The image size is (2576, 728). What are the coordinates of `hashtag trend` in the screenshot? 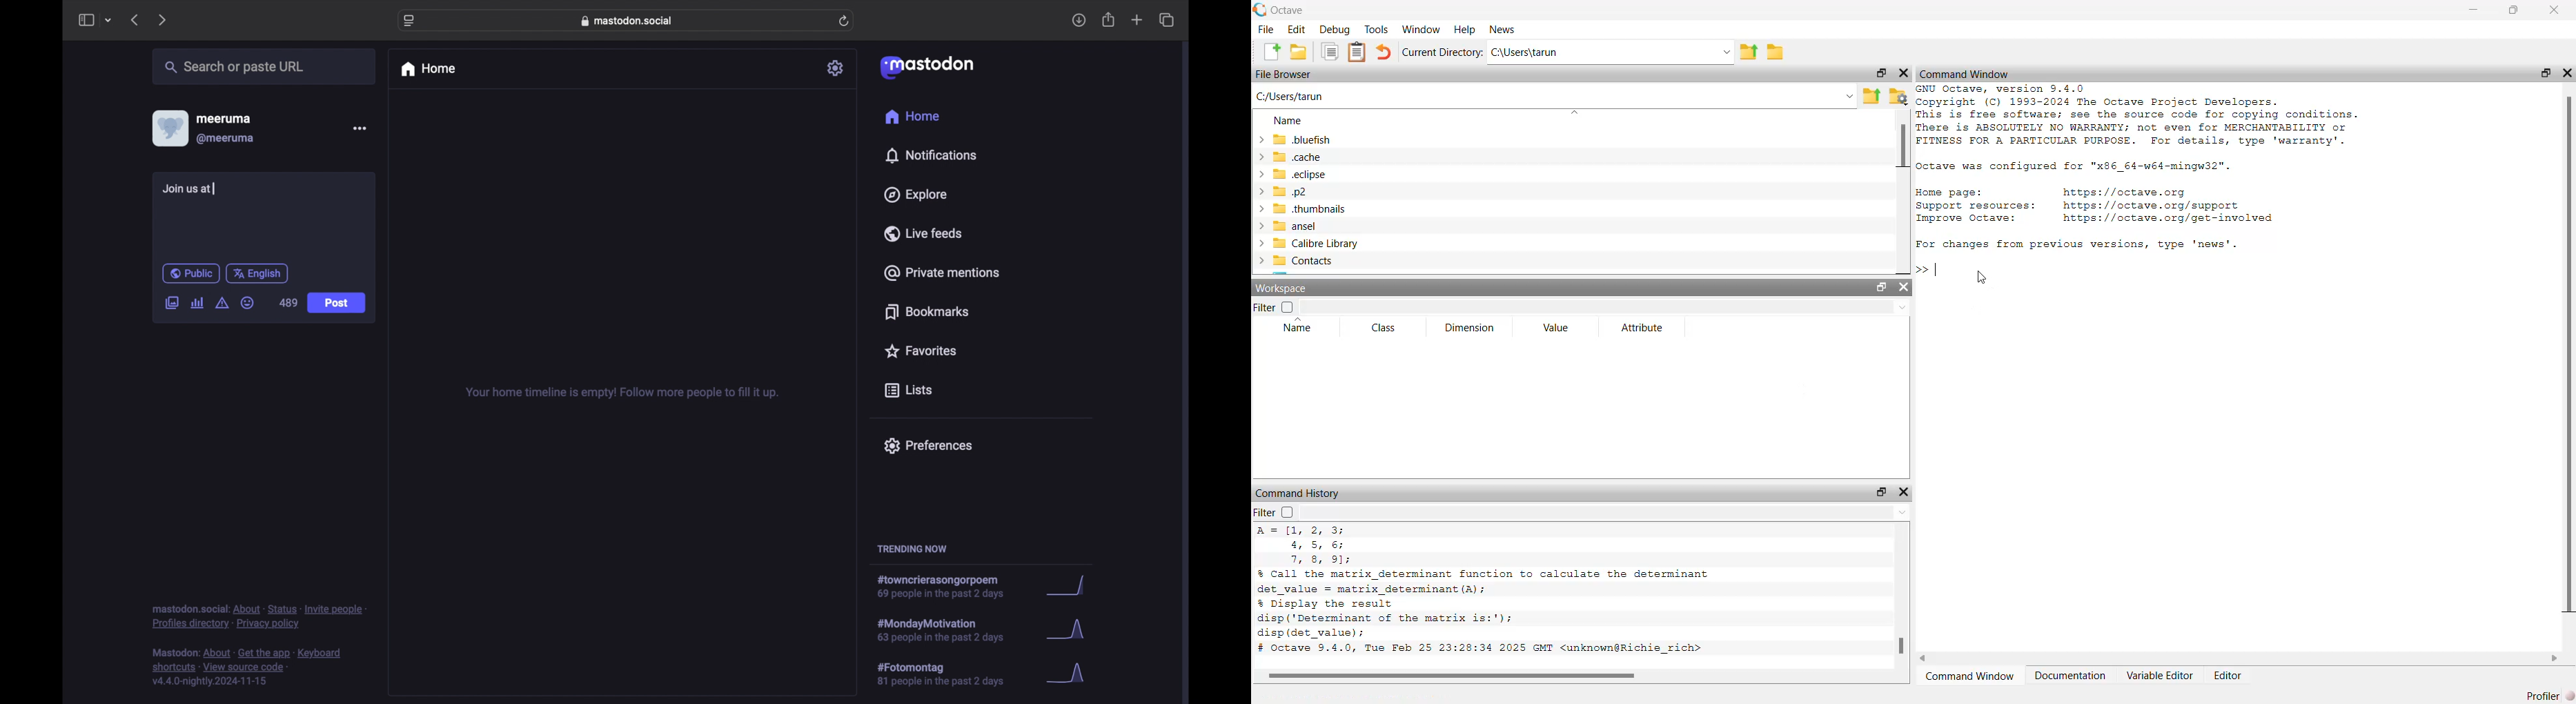 It's located at (950, 629).